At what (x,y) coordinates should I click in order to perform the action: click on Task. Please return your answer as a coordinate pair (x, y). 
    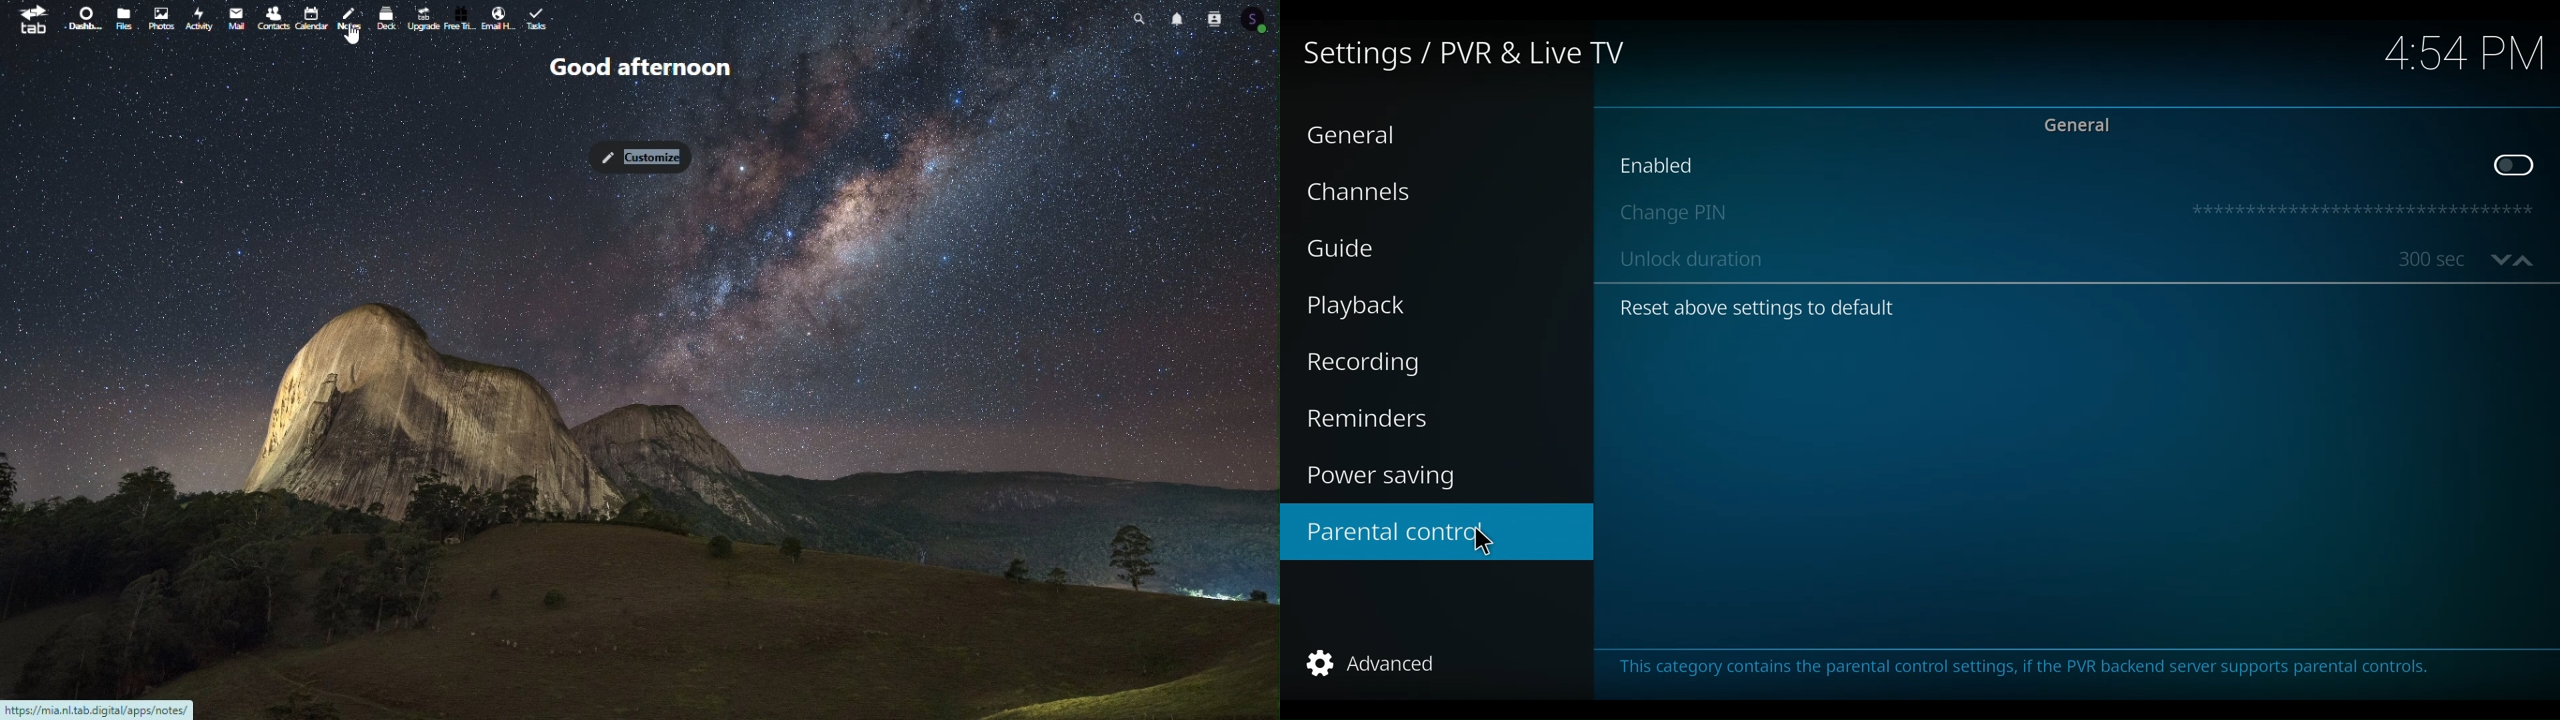
    Looking at the image, I should click on (532, 20).